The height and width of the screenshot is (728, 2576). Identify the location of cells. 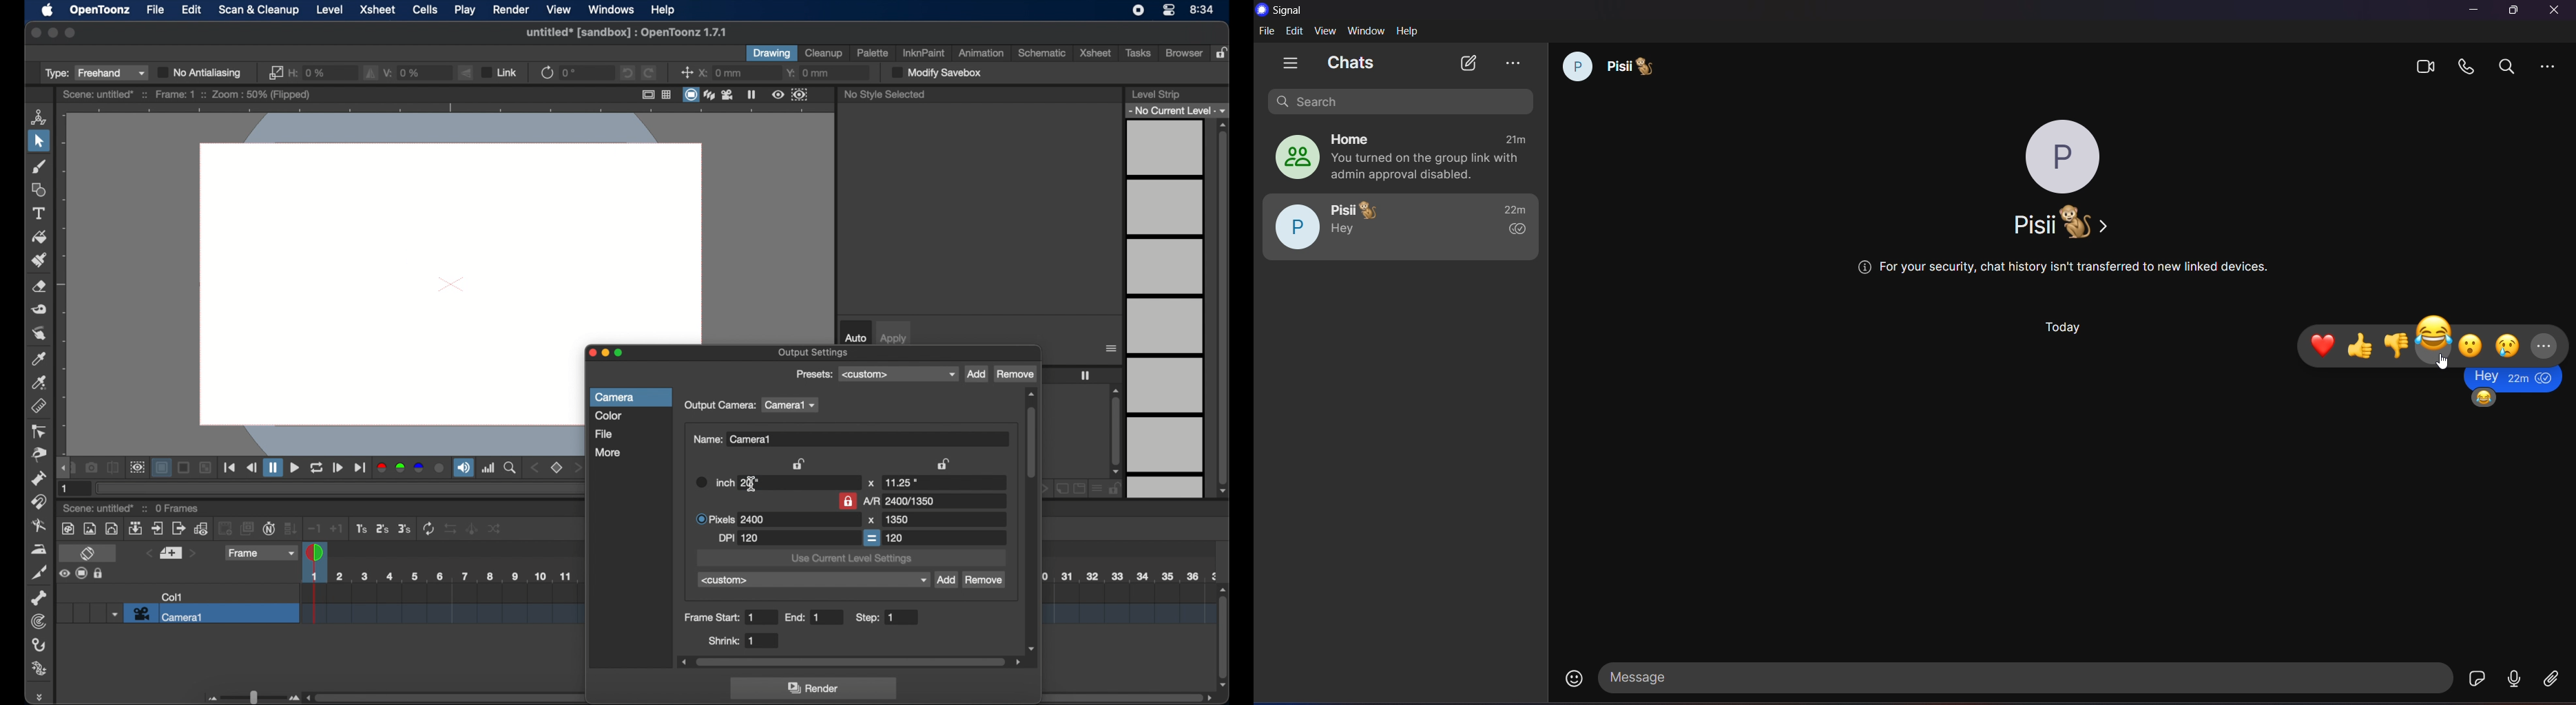
(424, 9).